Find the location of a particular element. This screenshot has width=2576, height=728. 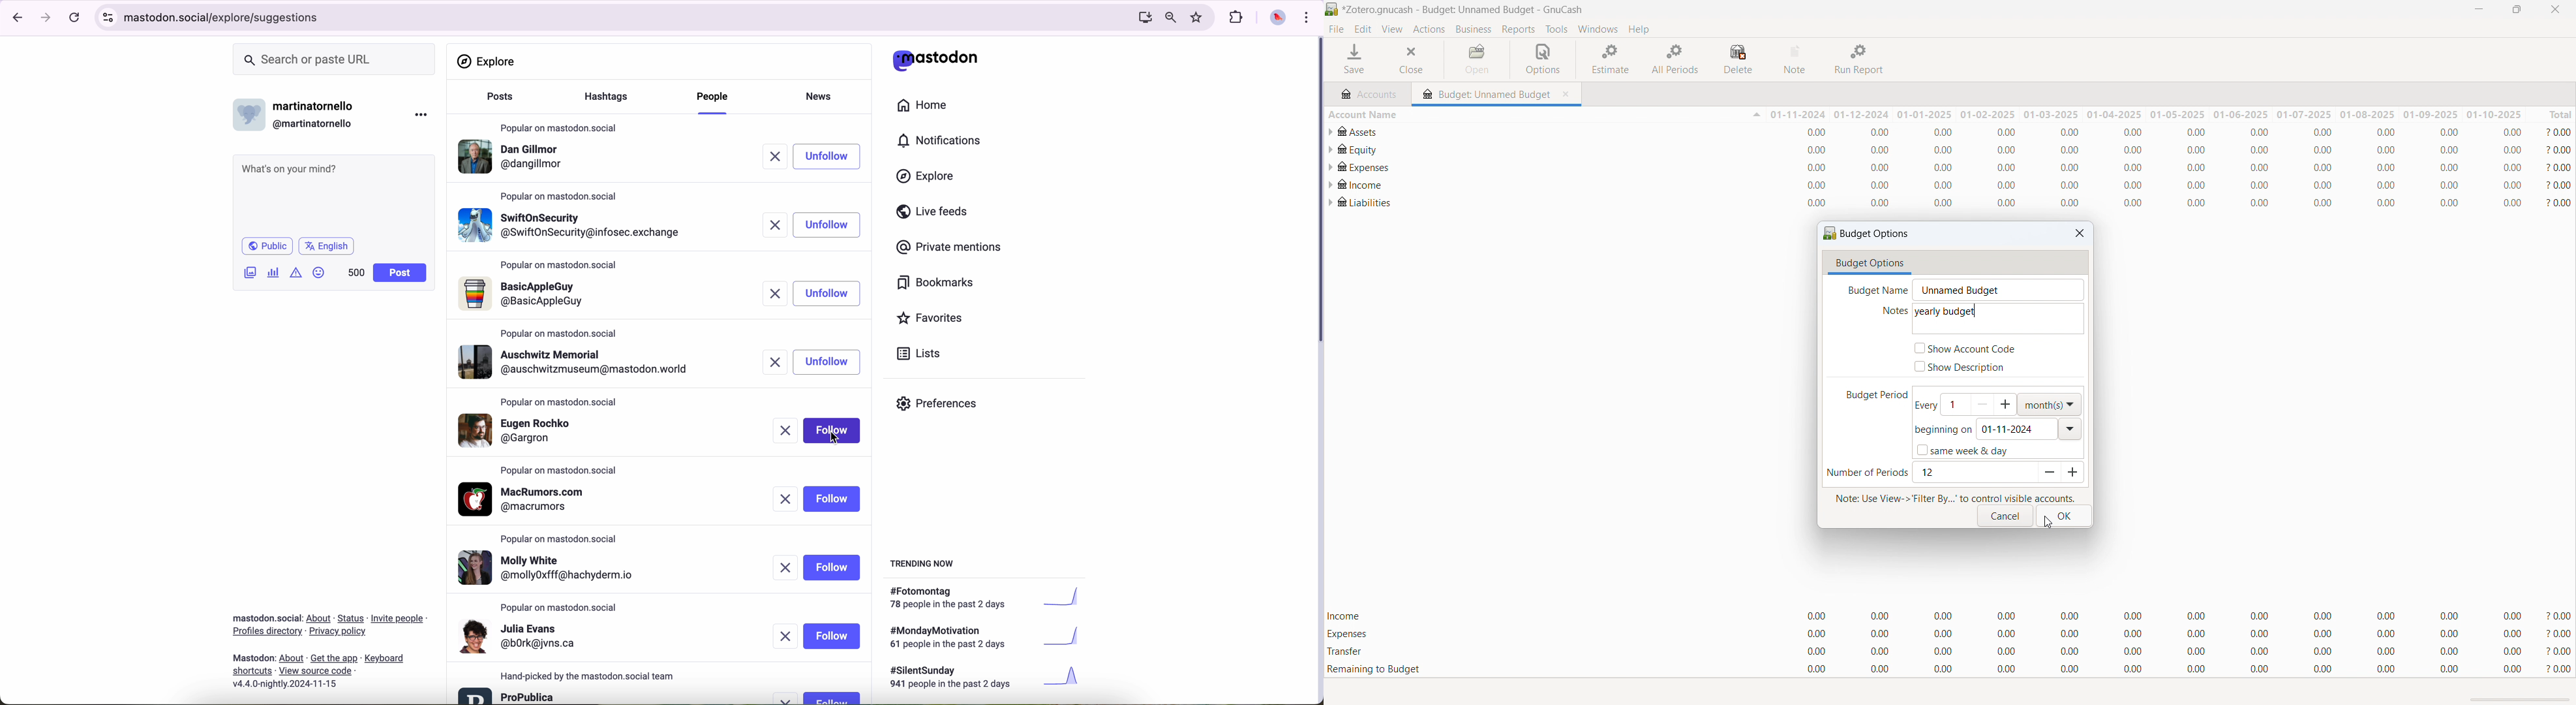

budget options is located at coordinates (1868, 233).